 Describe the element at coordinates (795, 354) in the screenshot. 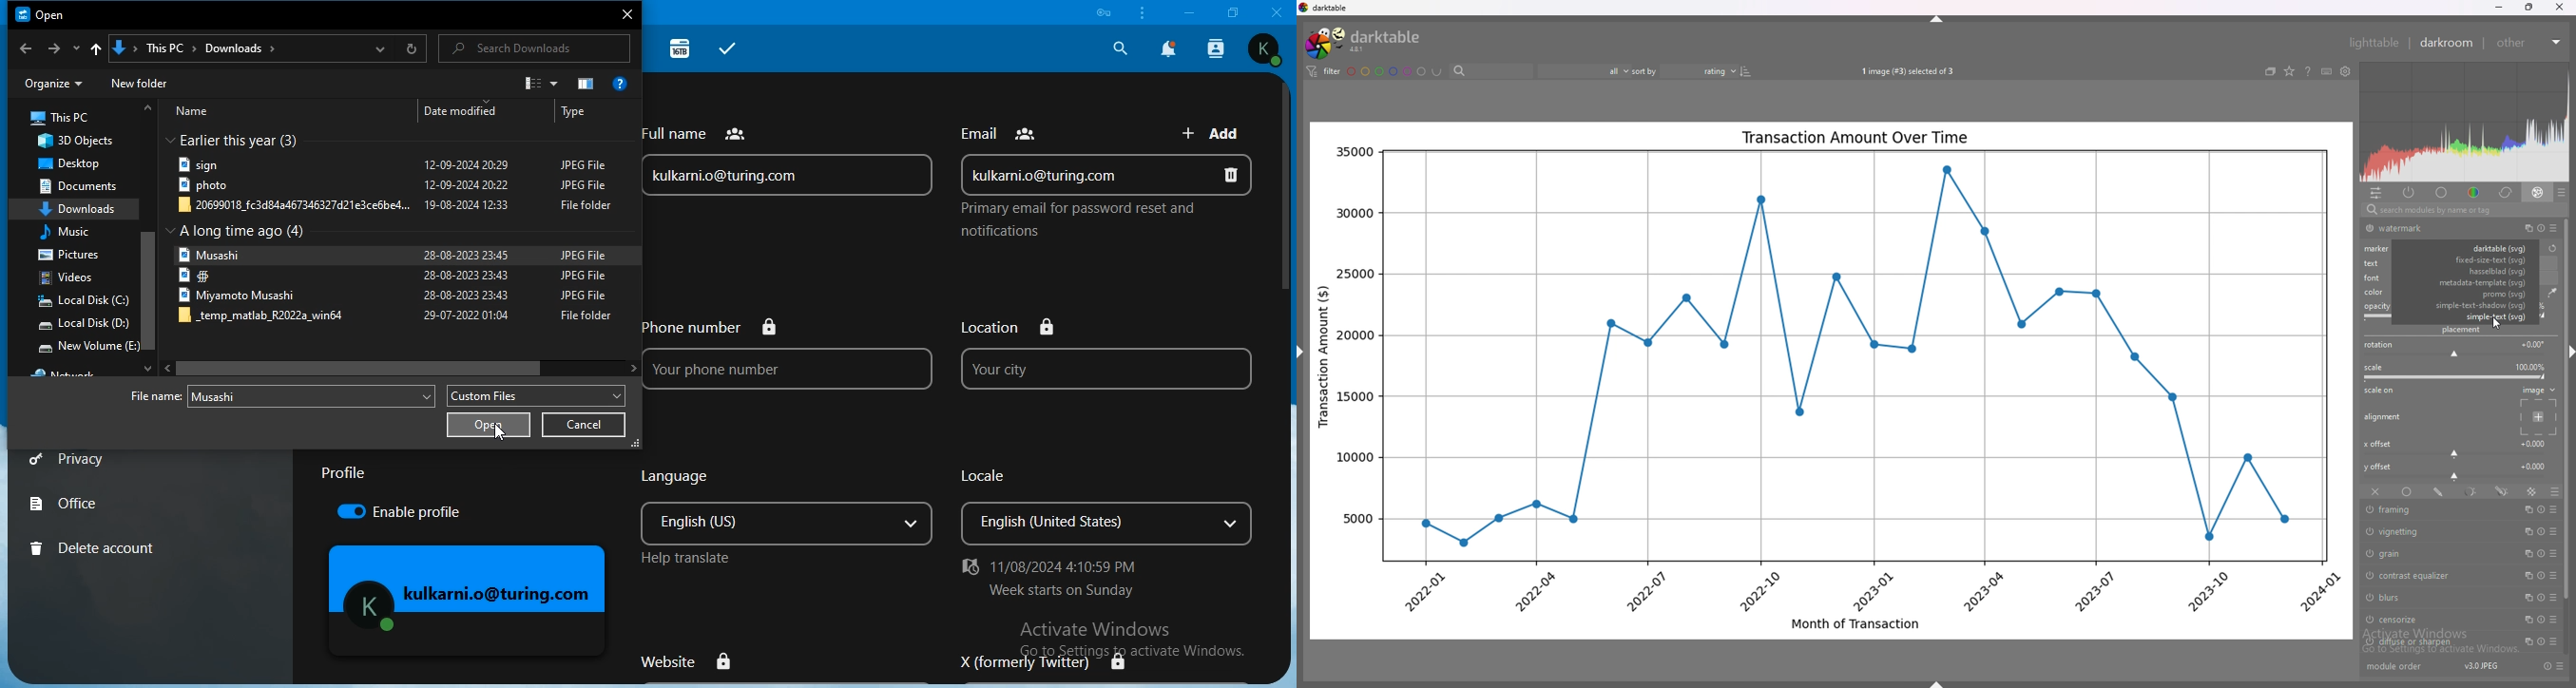

I see `phone no` at that location.